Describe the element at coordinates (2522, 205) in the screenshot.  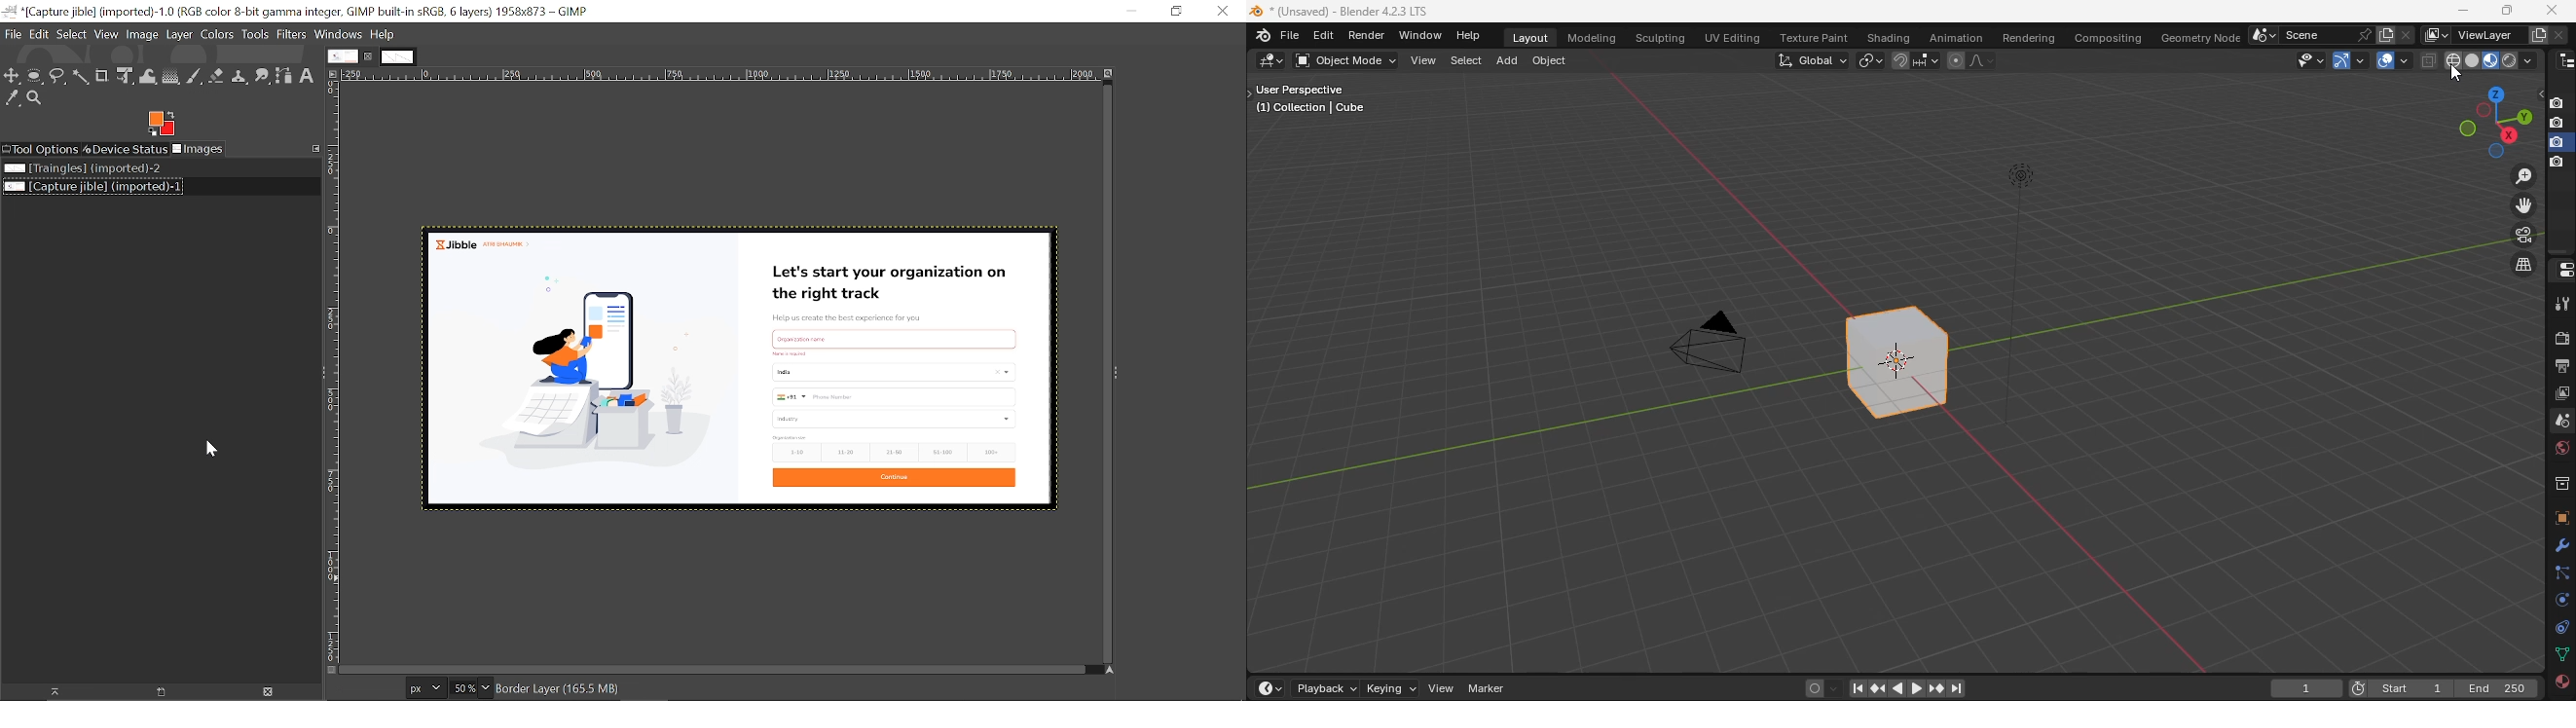
I see `move the view` at that location.